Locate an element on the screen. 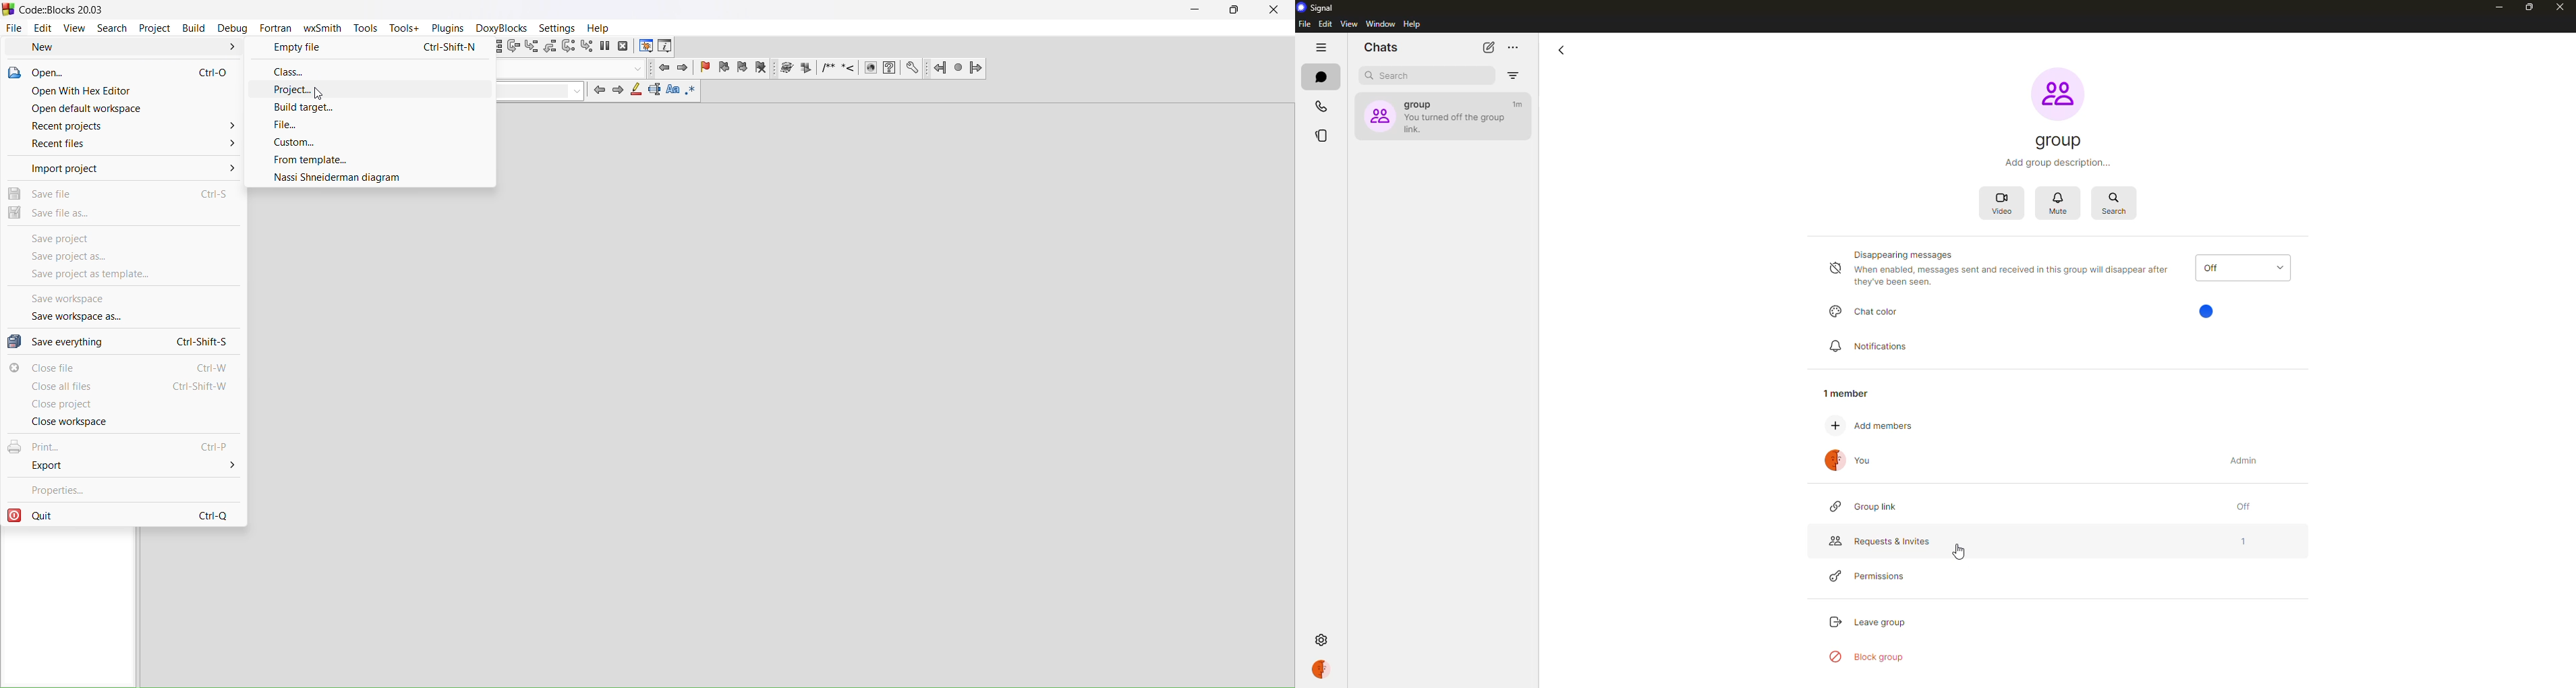  match case is located at coordinates (672, 93).